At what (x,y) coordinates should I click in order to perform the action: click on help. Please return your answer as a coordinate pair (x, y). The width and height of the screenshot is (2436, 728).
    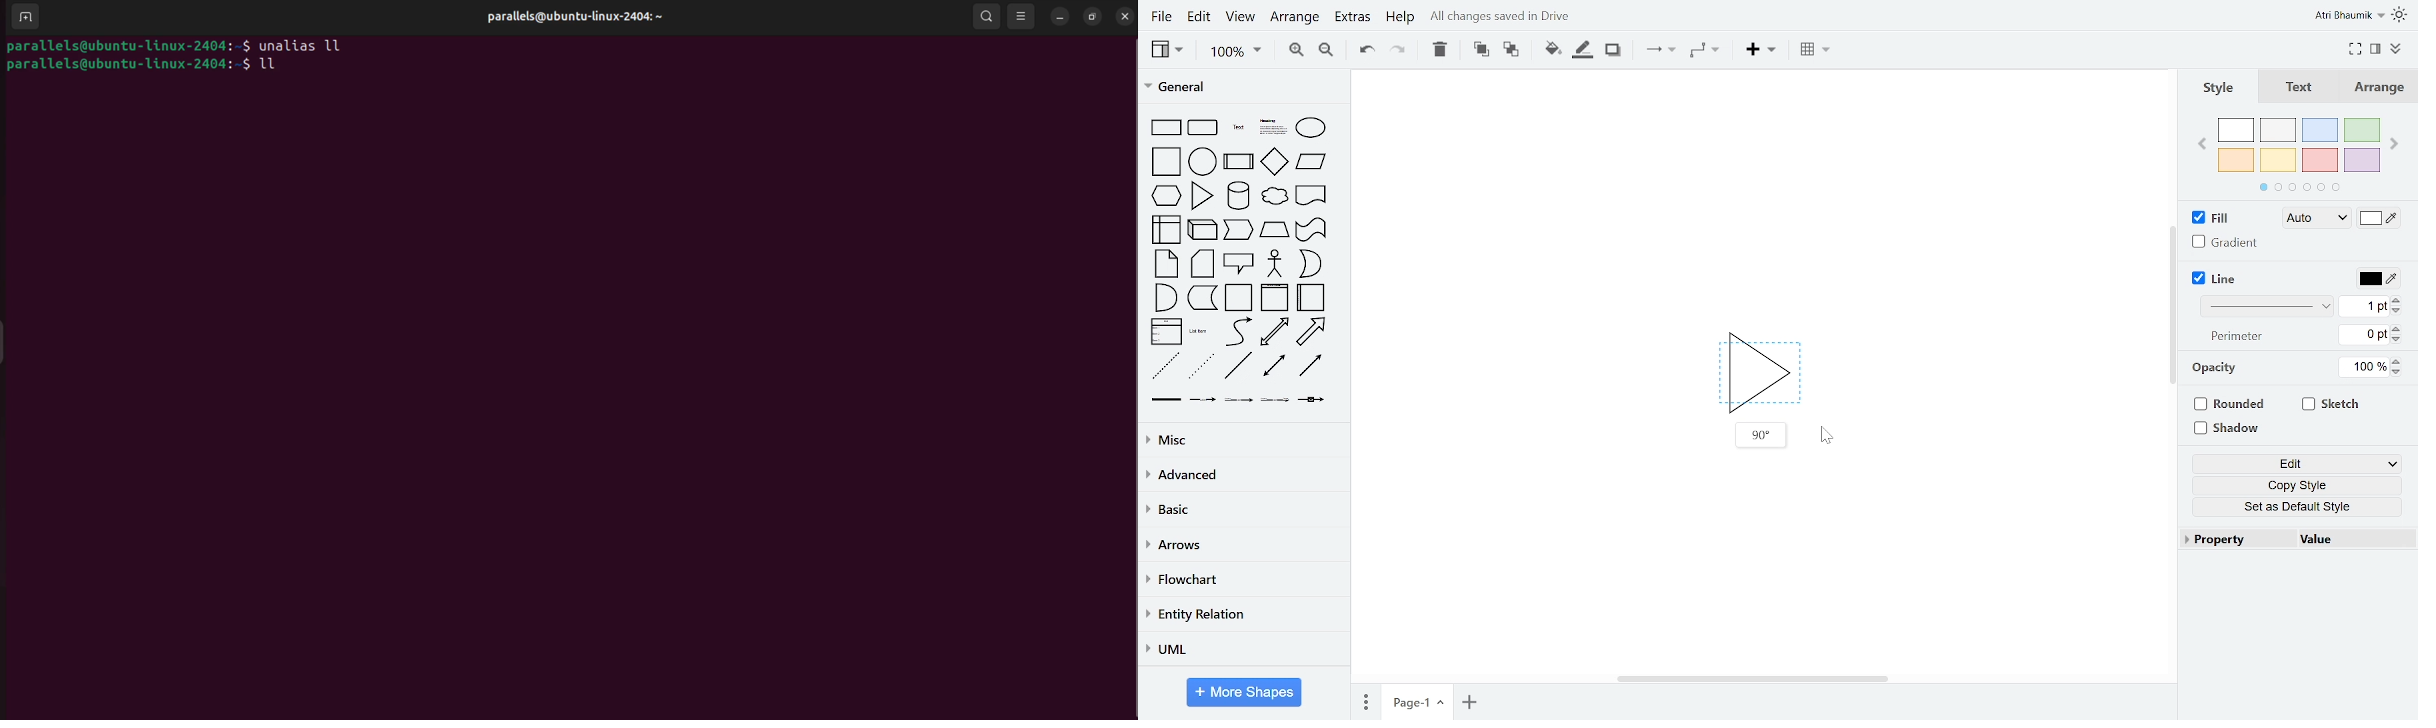
    Looking at the image, I should click on (1401, 19).